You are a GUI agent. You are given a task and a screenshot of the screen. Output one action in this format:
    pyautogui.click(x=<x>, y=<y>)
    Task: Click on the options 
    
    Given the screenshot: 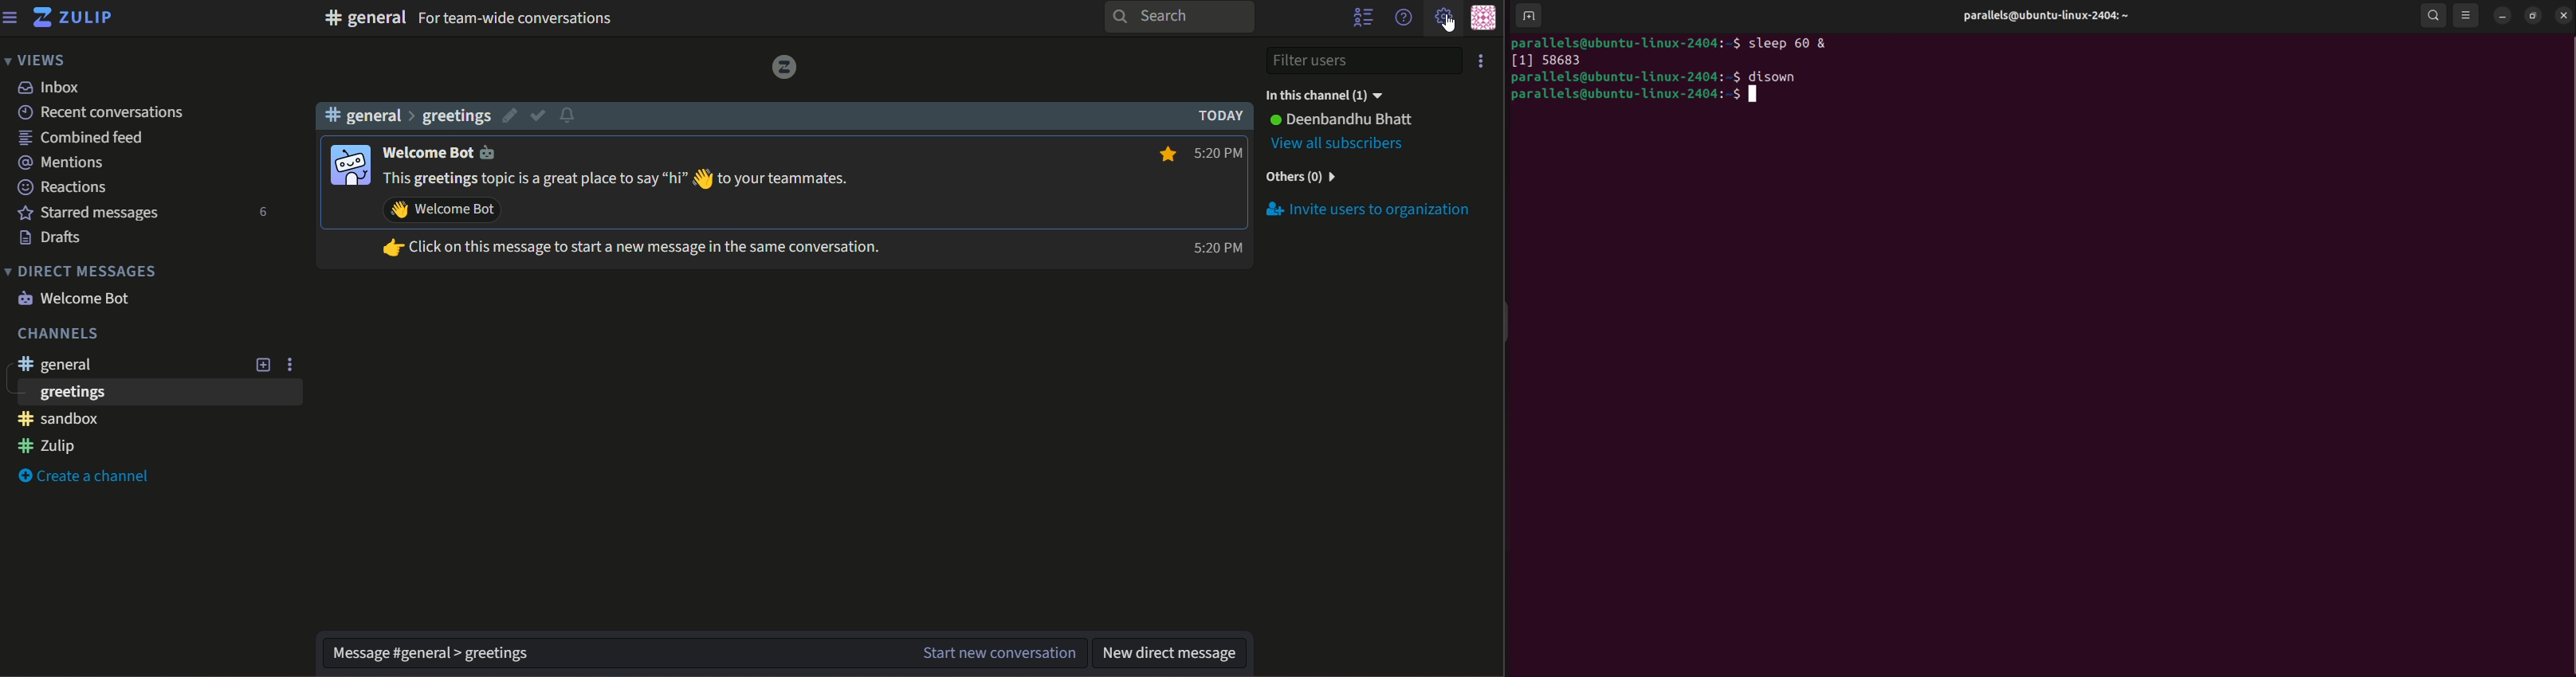 What is the action you would take?
    pyautogui.click(x=292, y=363)
    